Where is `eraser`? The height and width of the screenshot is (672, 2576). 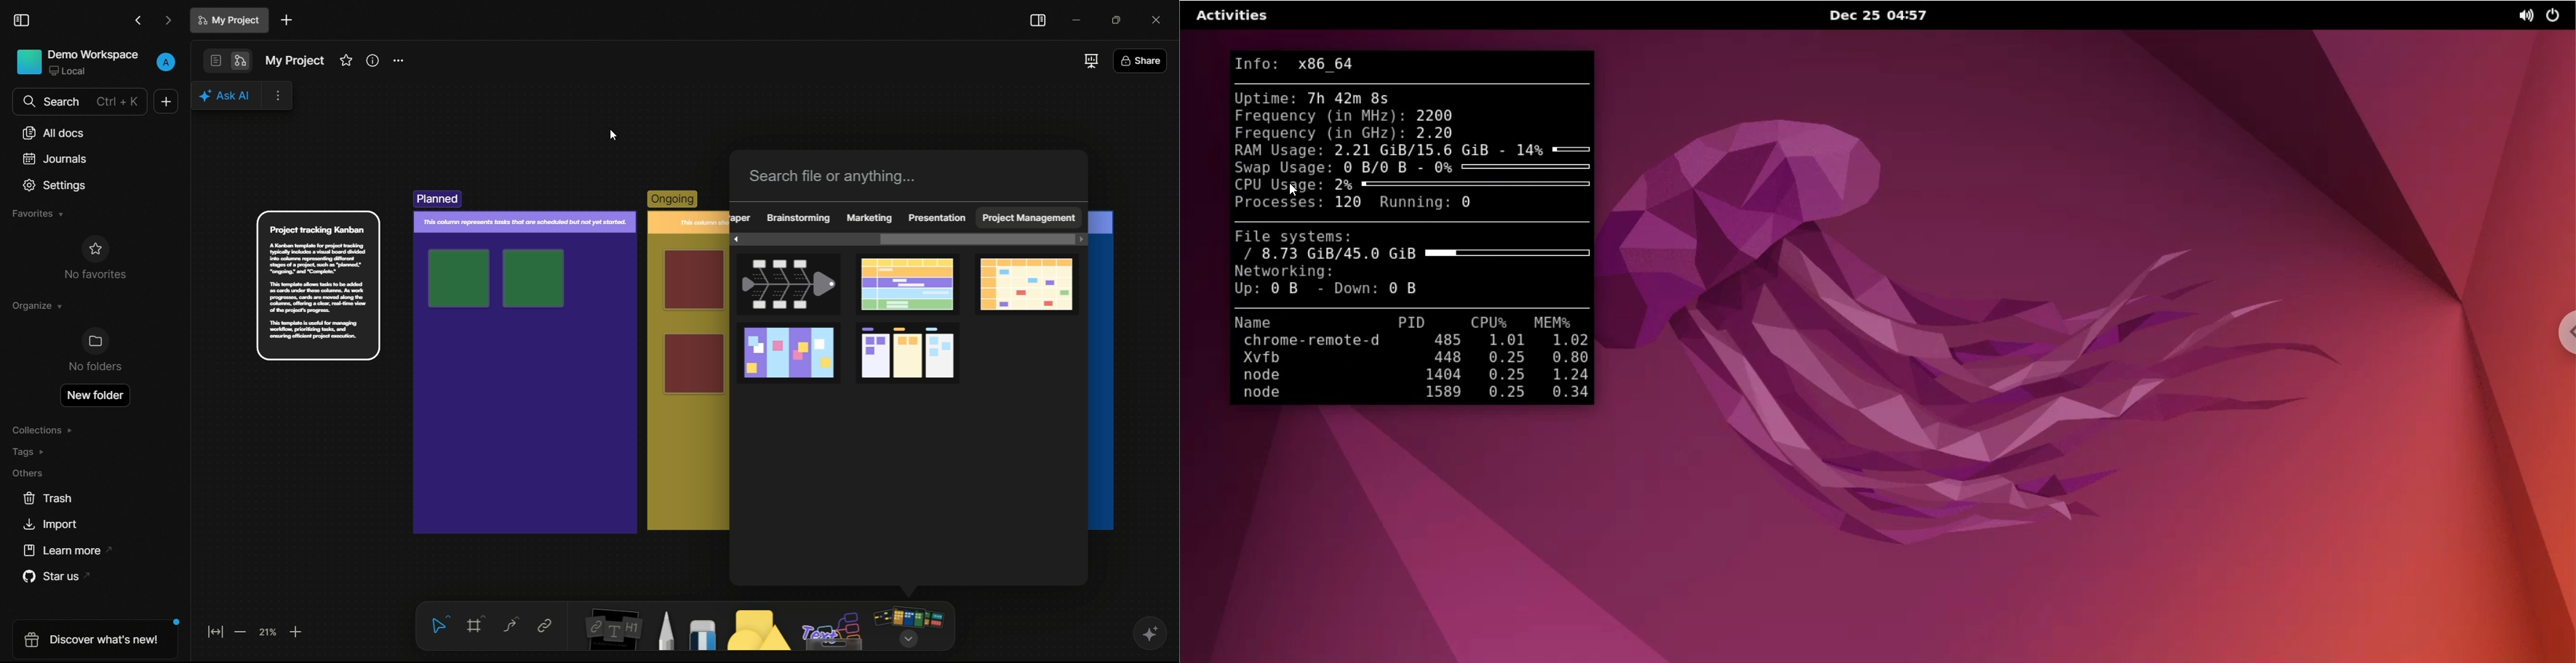 eraser is located at coordinates (703, 634).